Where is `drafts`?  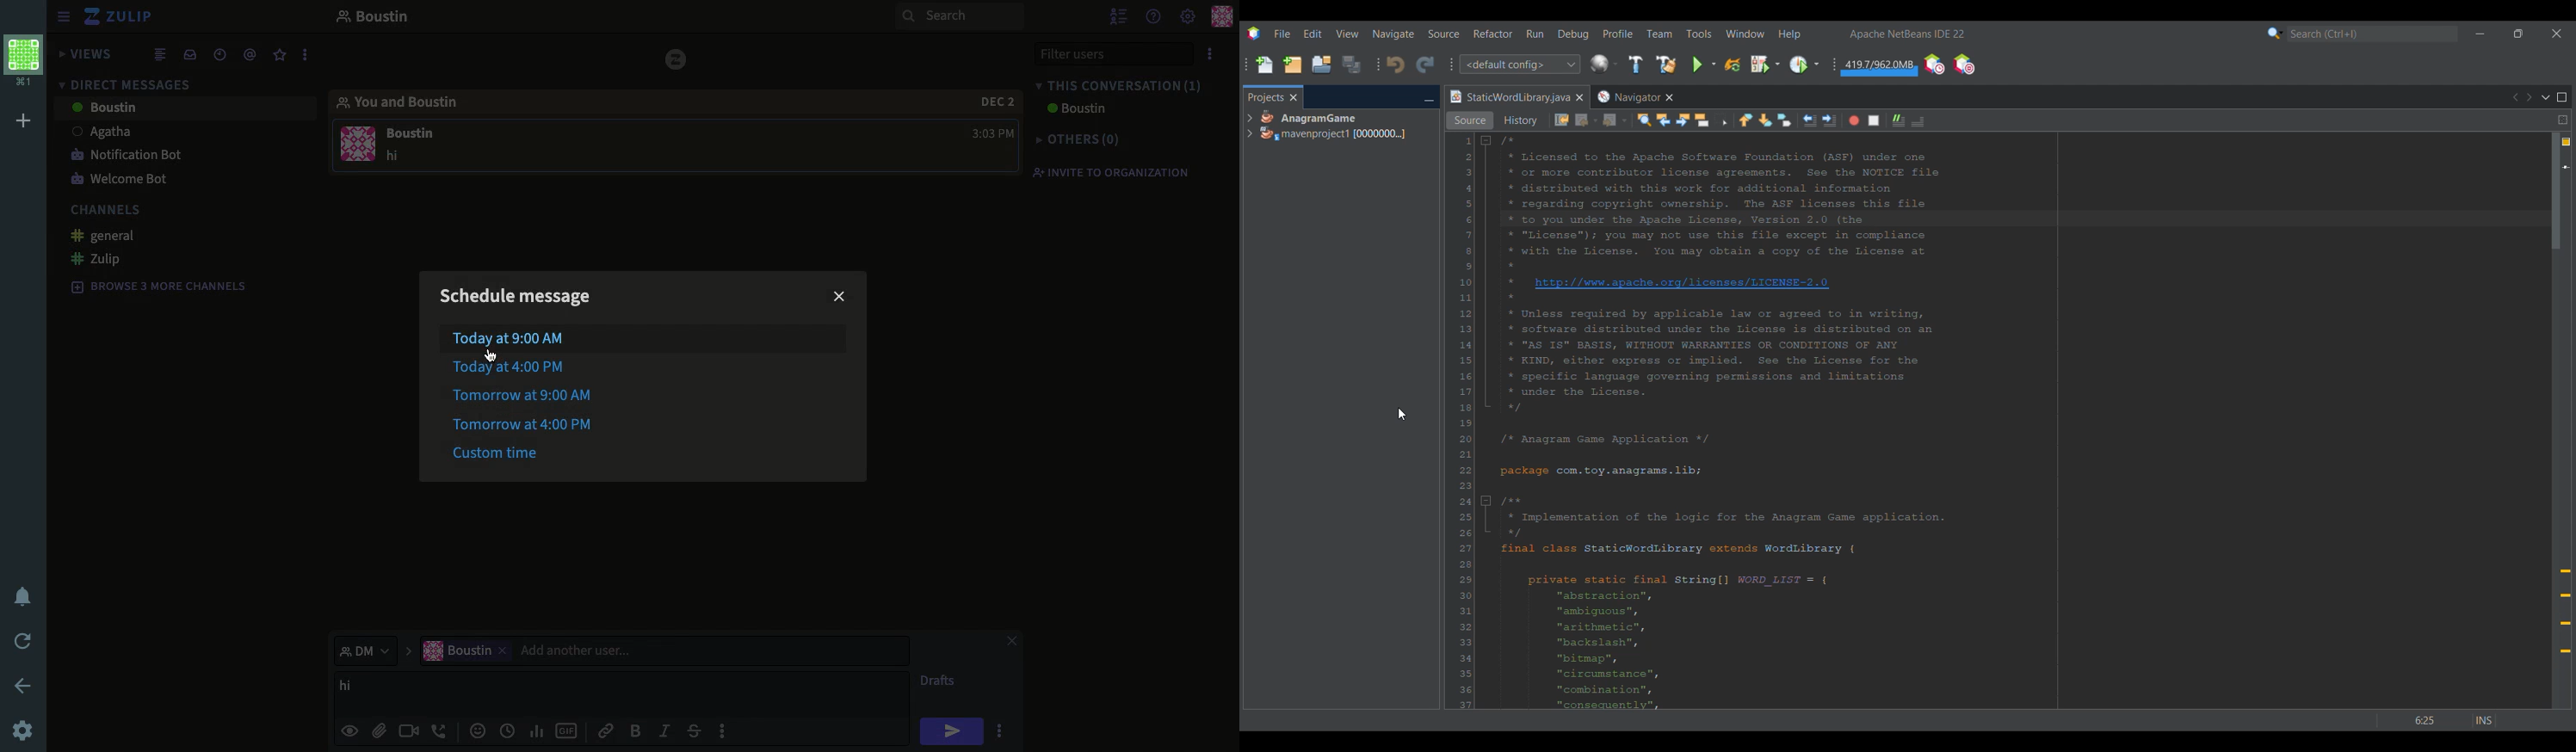 drafts is located at coordinates (940, 681).